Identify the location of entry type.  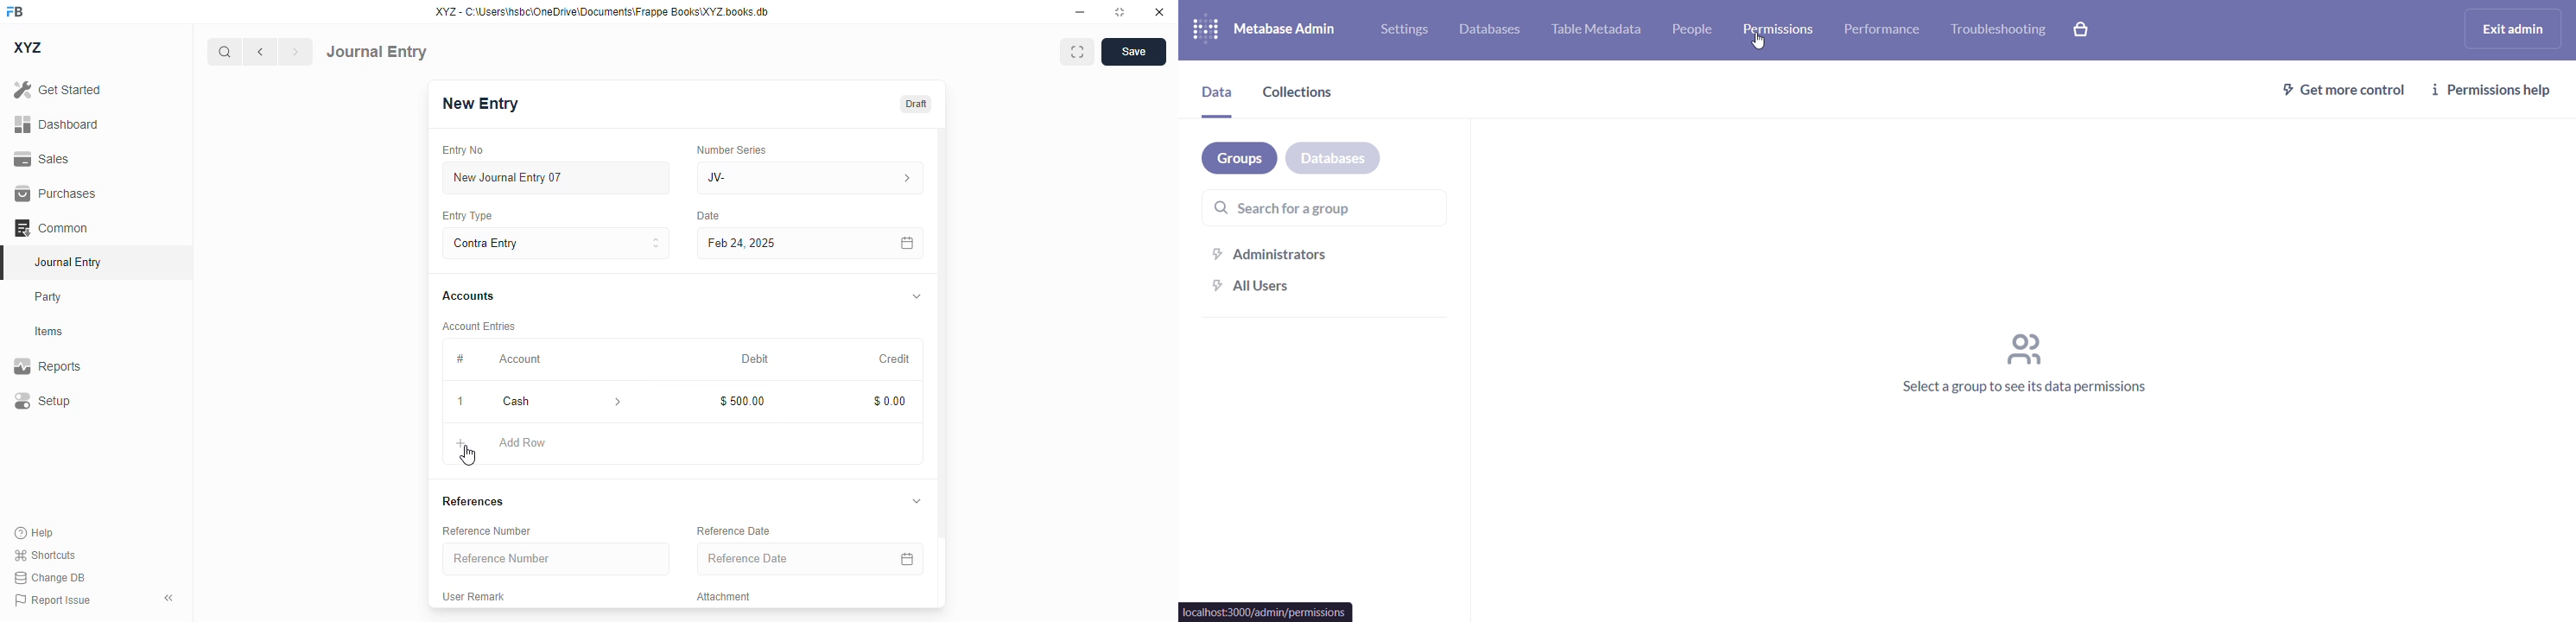
(468, 216).